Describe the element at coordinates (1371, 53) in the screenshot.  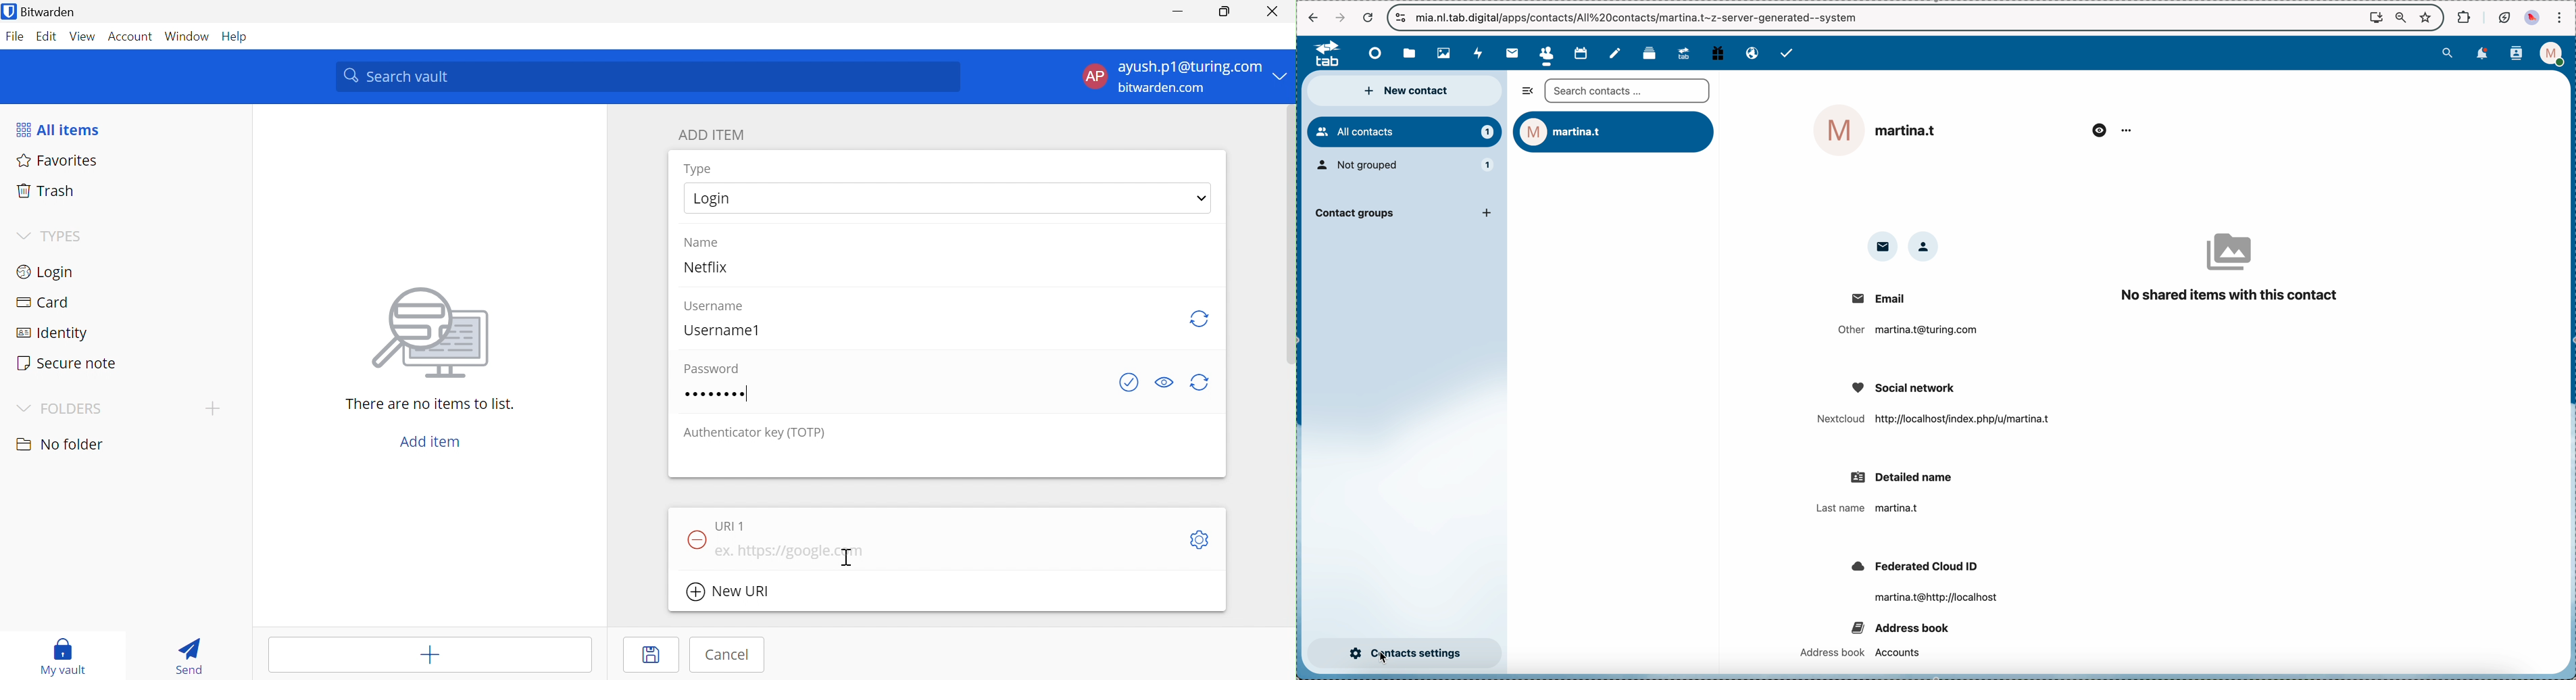
I see `dashboard` at that location.